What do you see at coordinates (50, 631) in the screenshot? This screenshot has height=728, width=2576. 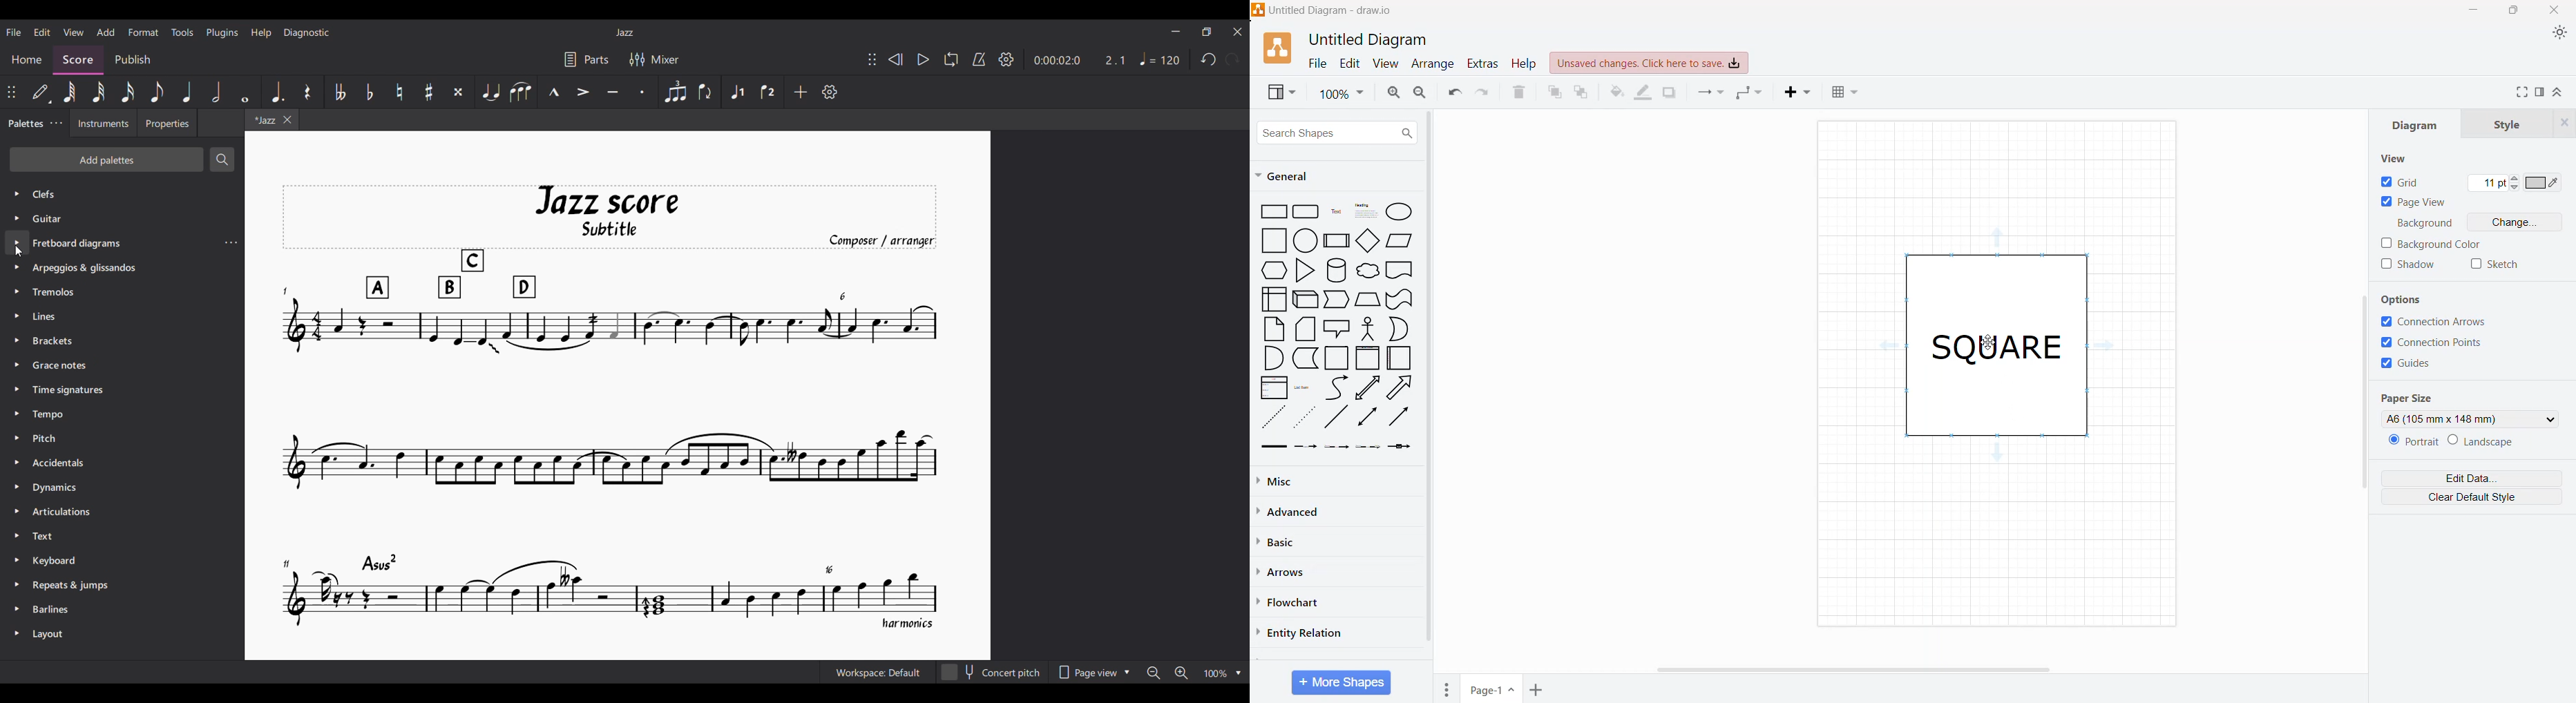 I see `Layouts` at bounding box center [50, 631].